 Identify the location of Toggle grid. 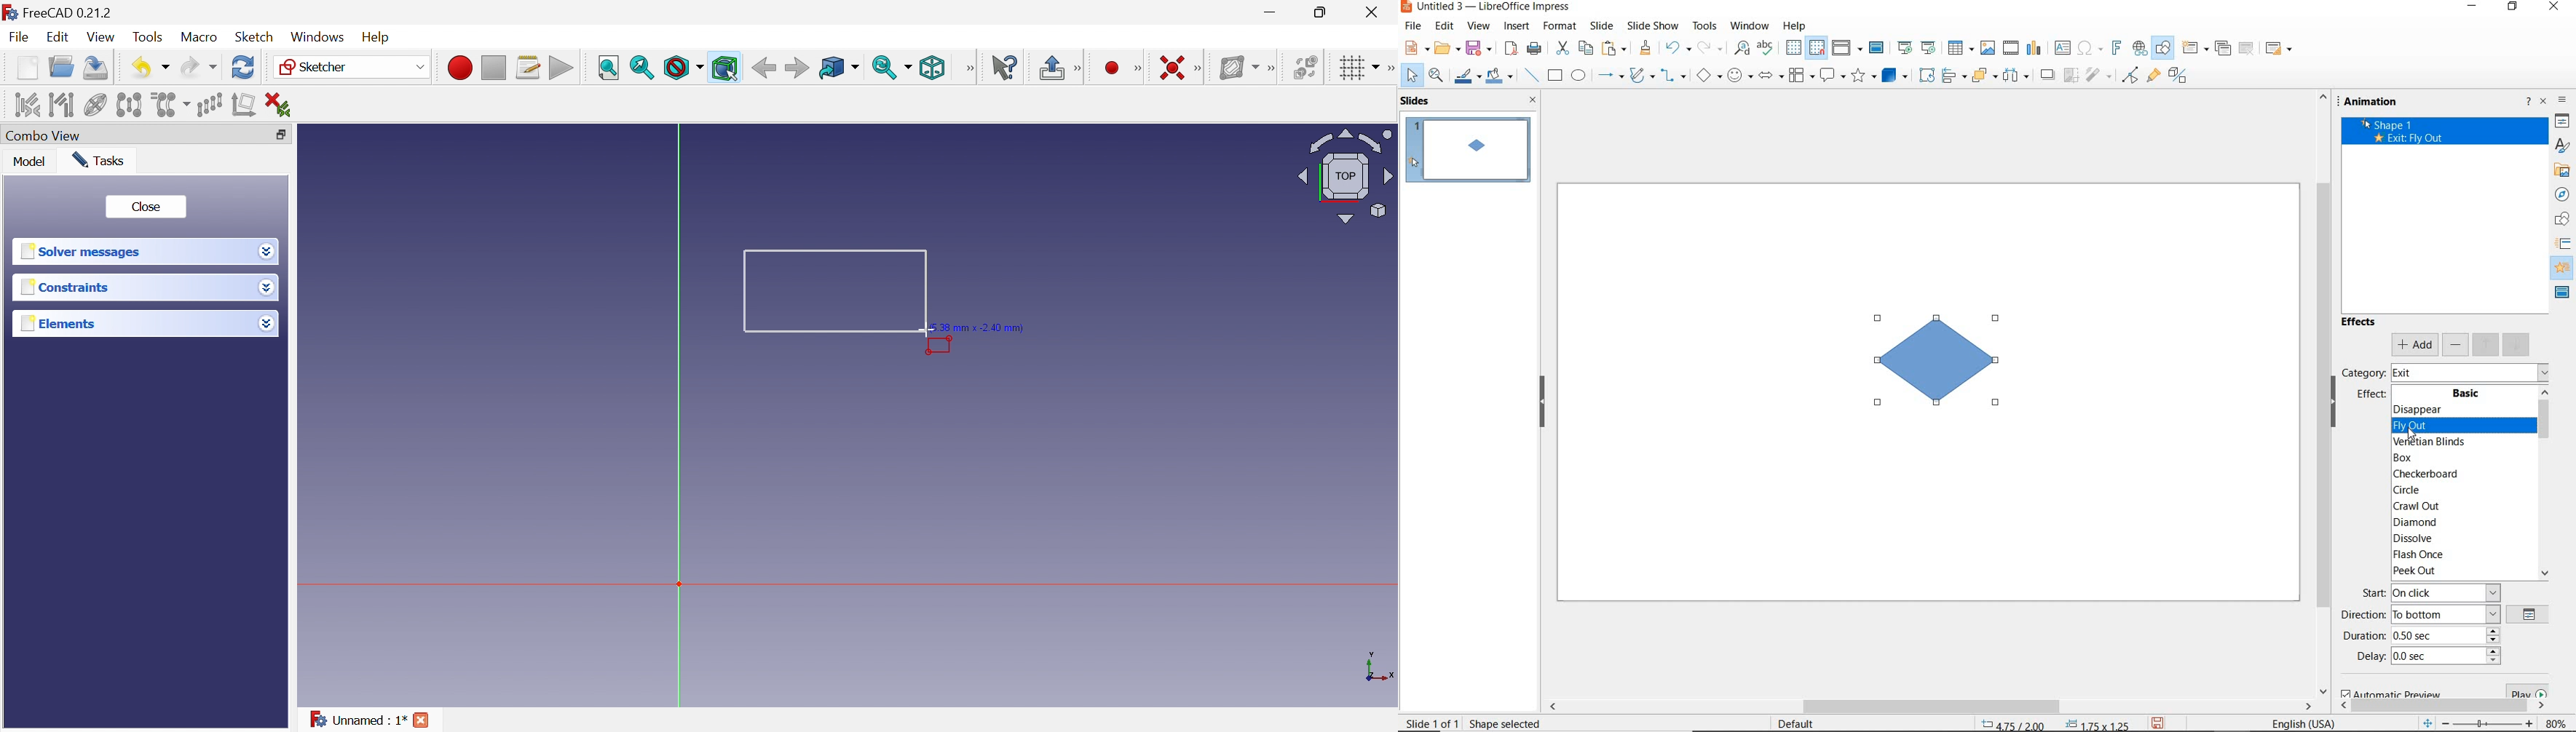
(1359, 67).